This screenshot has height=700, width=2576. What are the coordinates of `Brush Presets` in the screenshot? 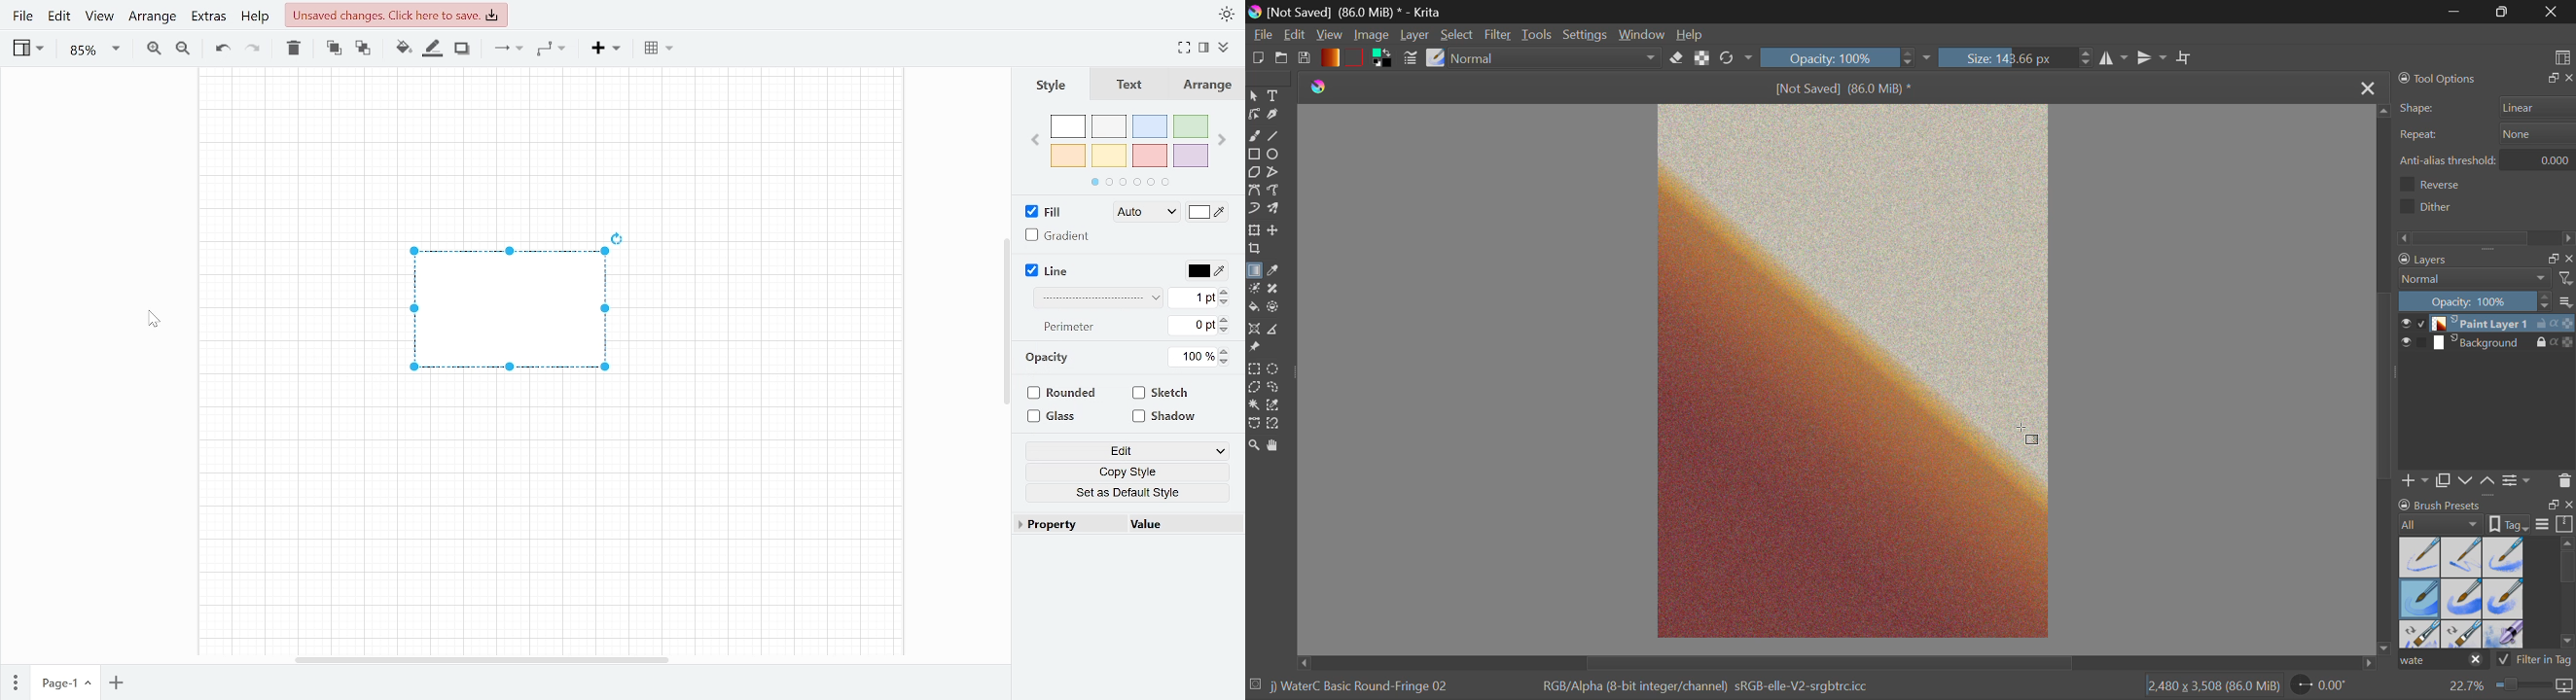 It's located at (1435, 59).